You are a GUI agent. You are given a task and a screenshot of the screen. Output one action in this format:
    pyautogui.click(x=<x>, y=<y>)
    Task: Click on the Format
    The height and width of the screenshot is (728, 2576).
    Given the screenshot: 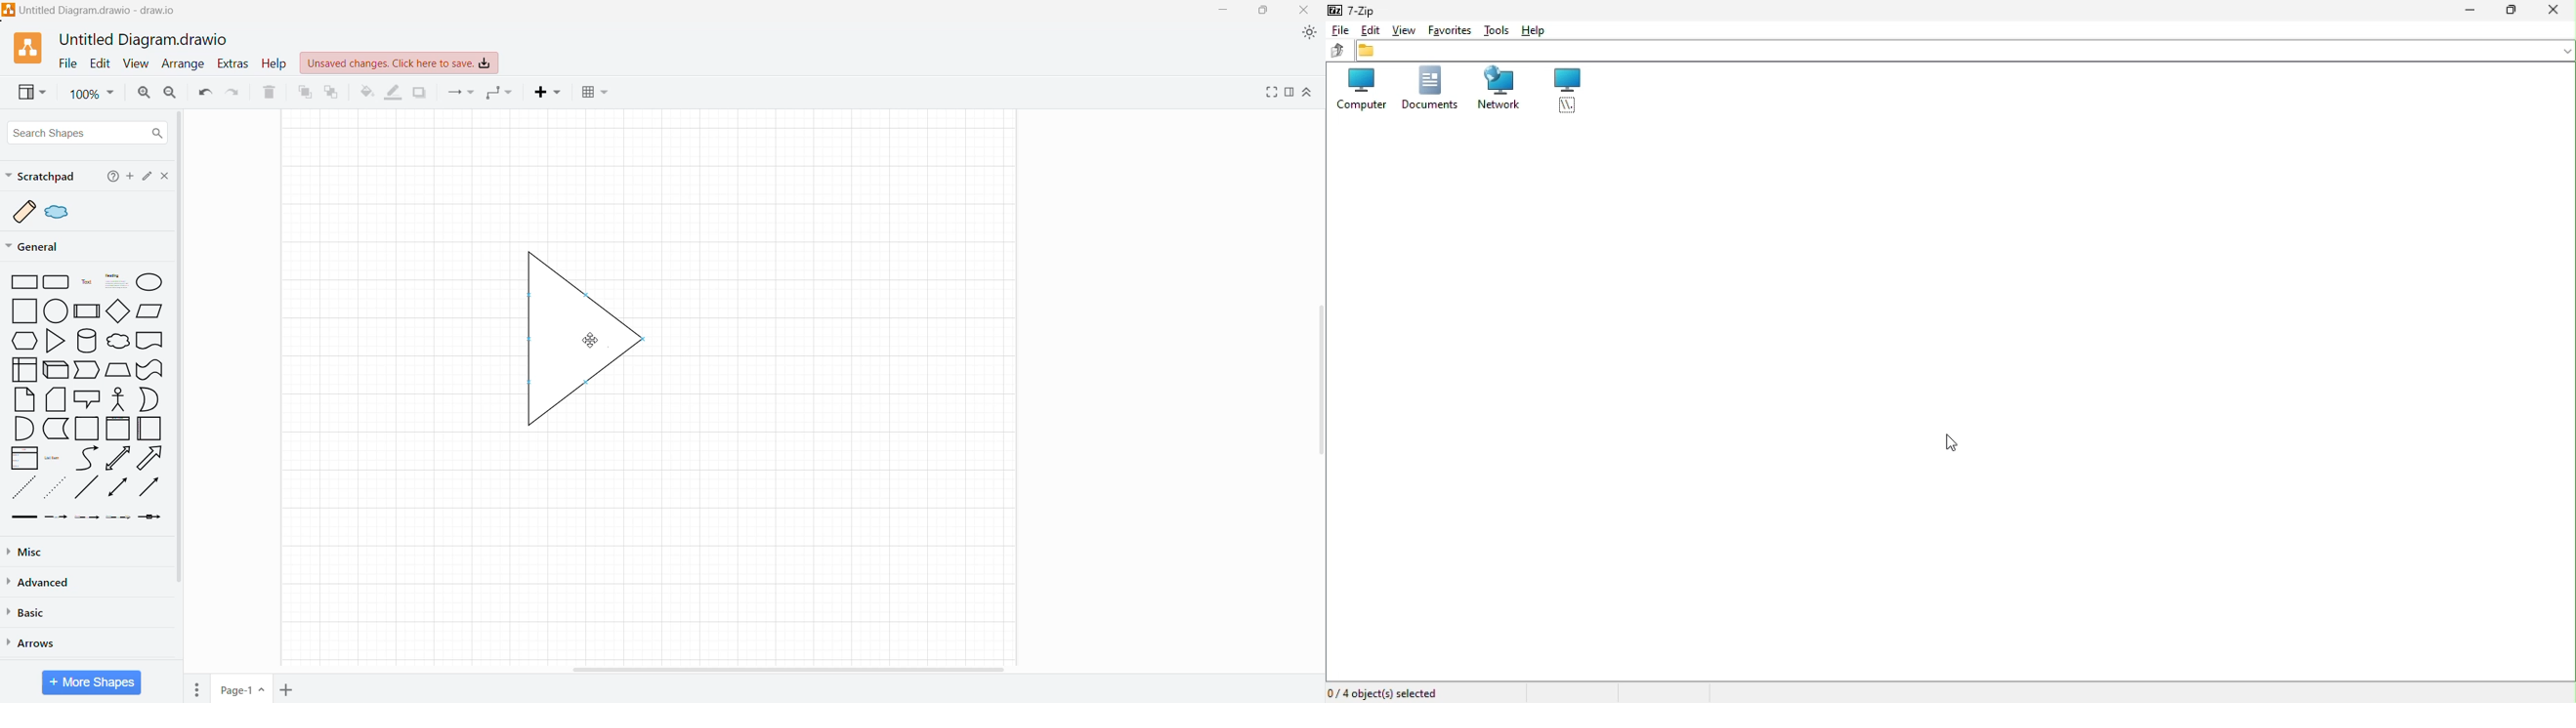 What is the action you would take?
    pyautogui.click(x=1290, y=93)
    